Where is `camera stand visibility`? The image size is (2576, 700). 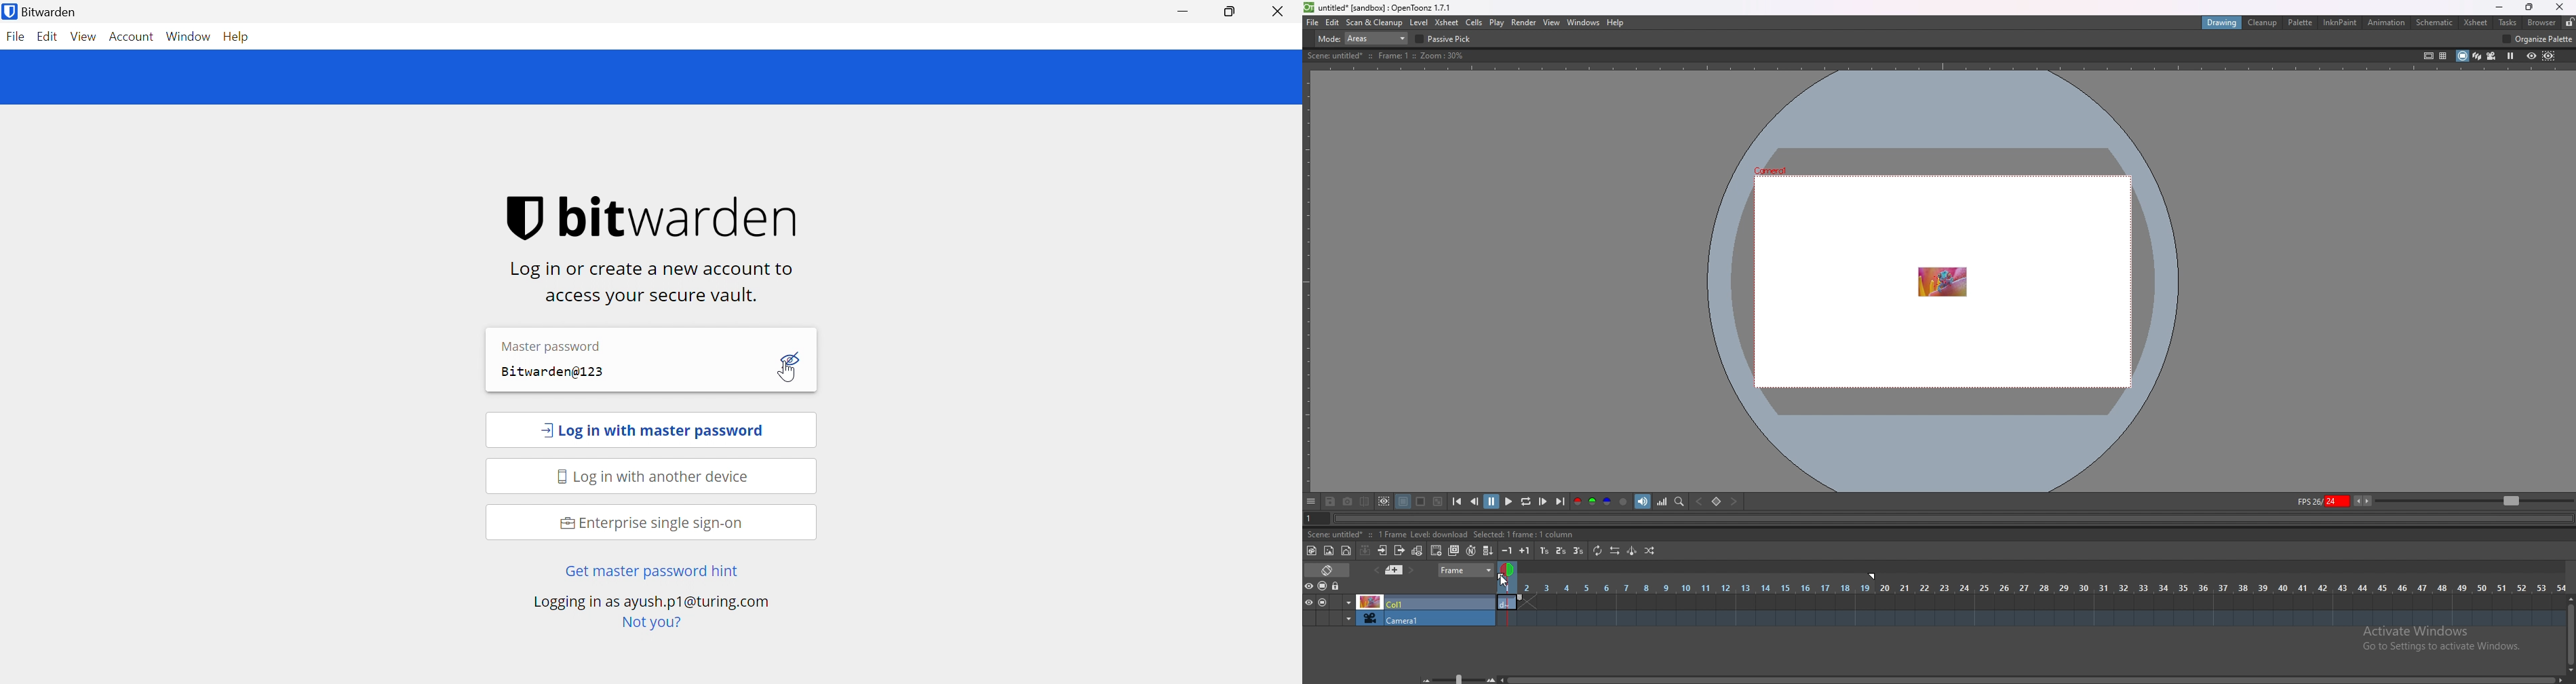
camera stand visibility is located at coordinates (1323, 586).